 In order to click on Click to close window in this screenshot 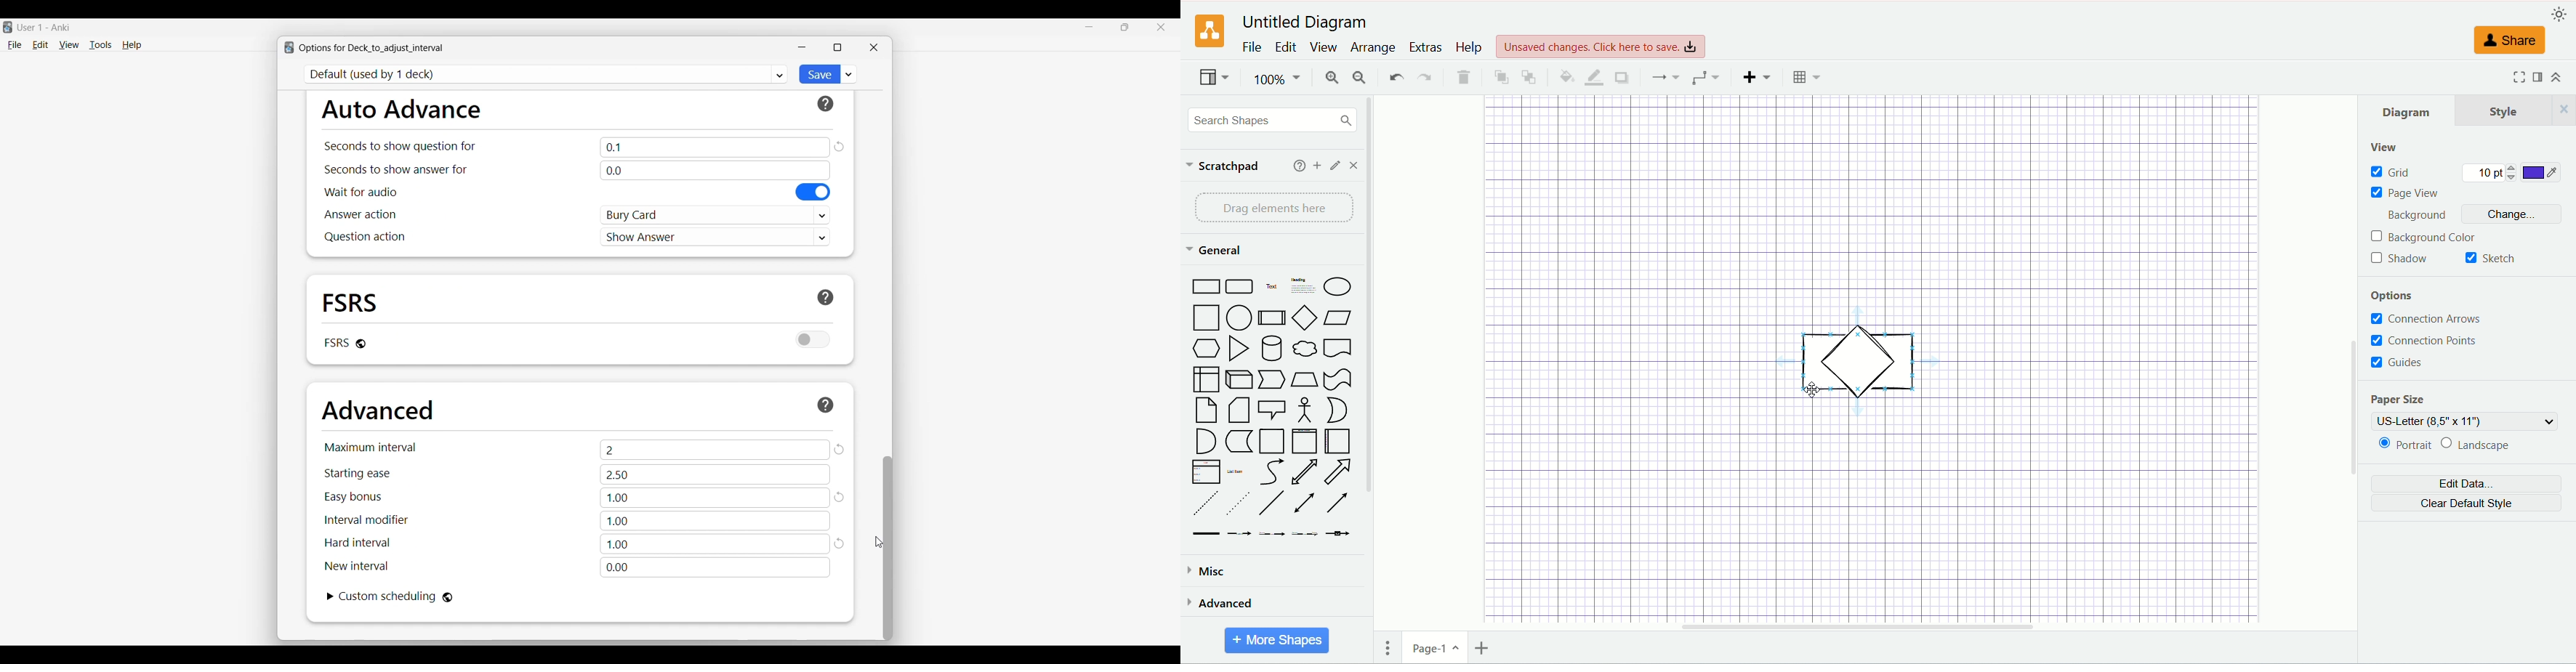, I will do `click(874, 47)`.